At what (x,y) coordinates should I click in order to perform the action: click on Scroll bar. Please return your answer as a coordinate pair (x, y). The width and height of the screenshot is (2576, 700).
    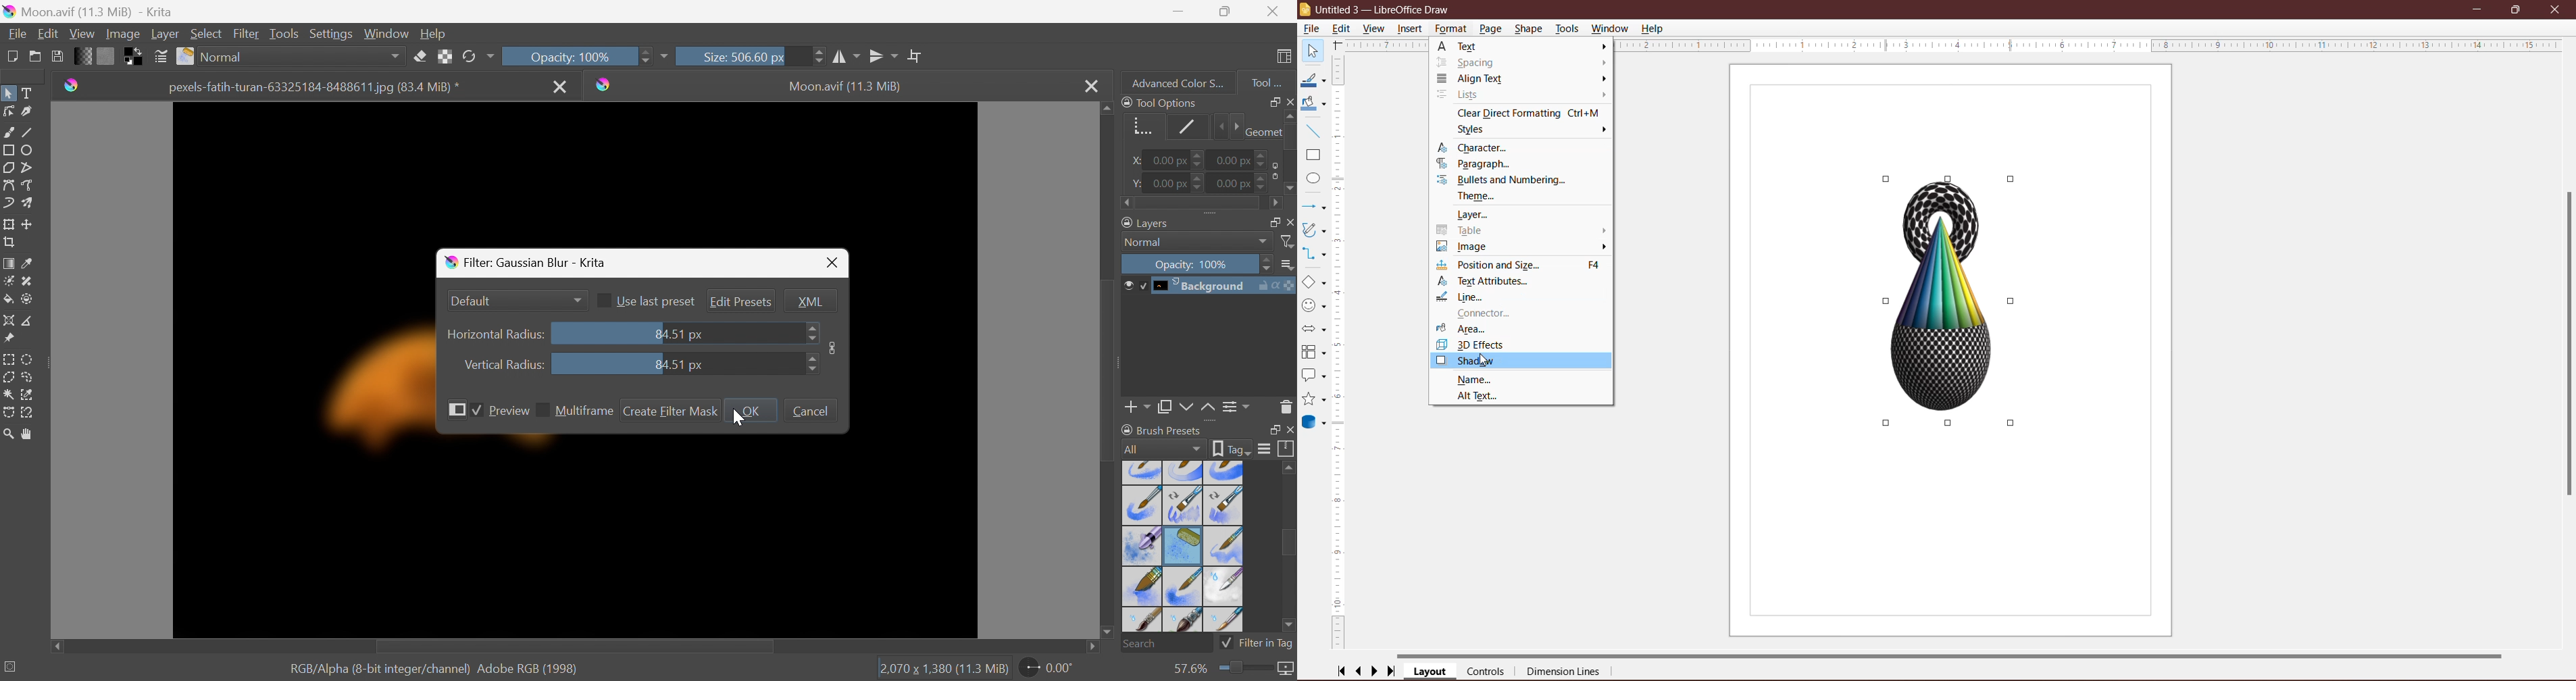
    Looking at the image, I should click on (1109, 370).